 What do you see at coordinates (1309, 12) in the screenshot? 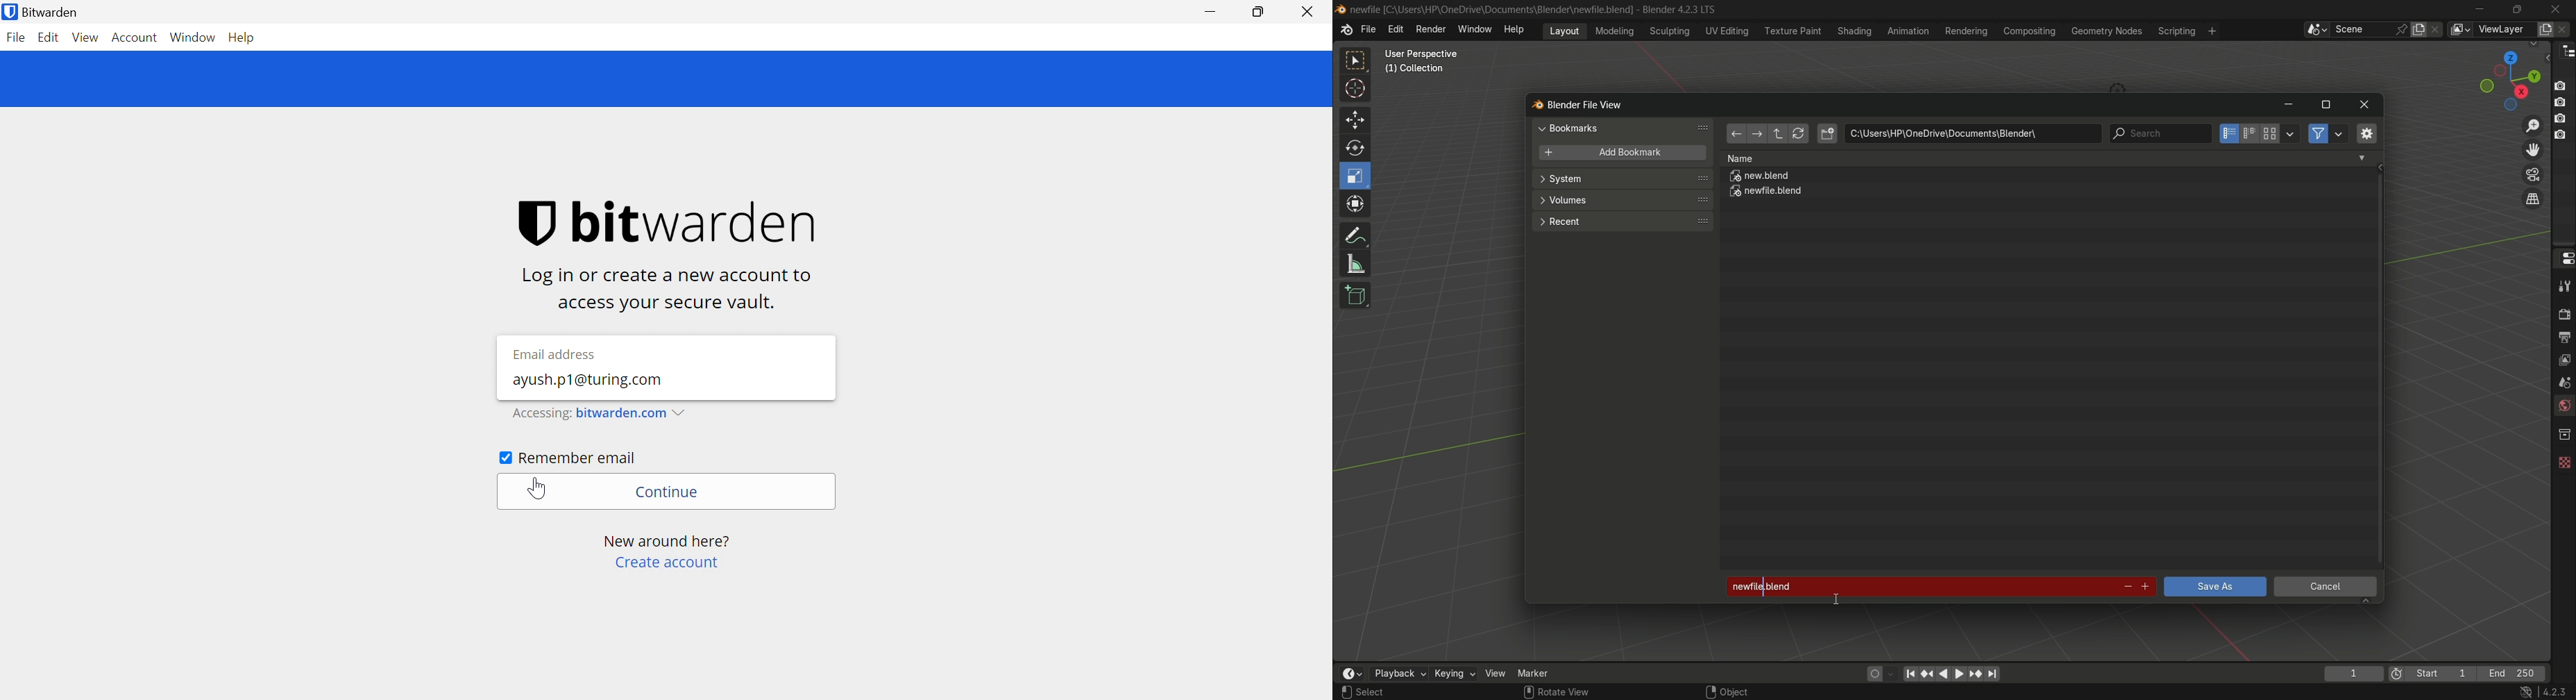
I see `Close` at bounding box center [1309, 12].